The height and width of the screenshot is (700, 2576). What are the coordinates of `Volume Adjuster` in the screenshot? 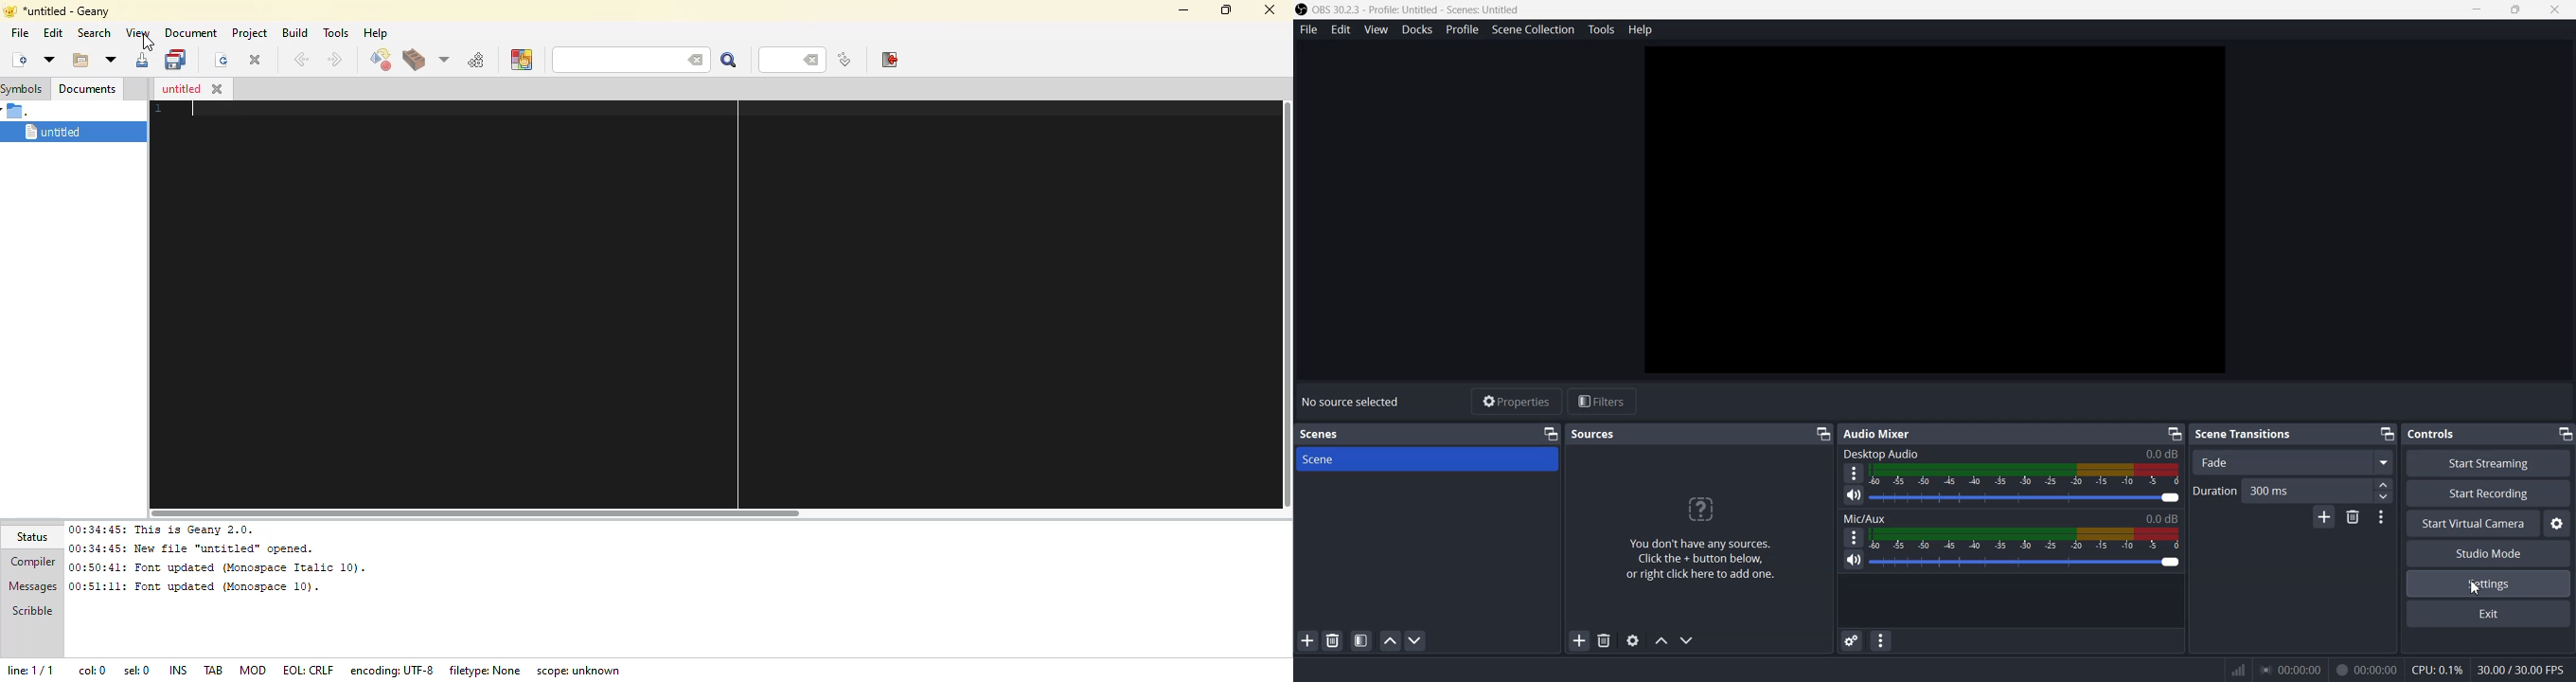 It's located at (2026, 562).